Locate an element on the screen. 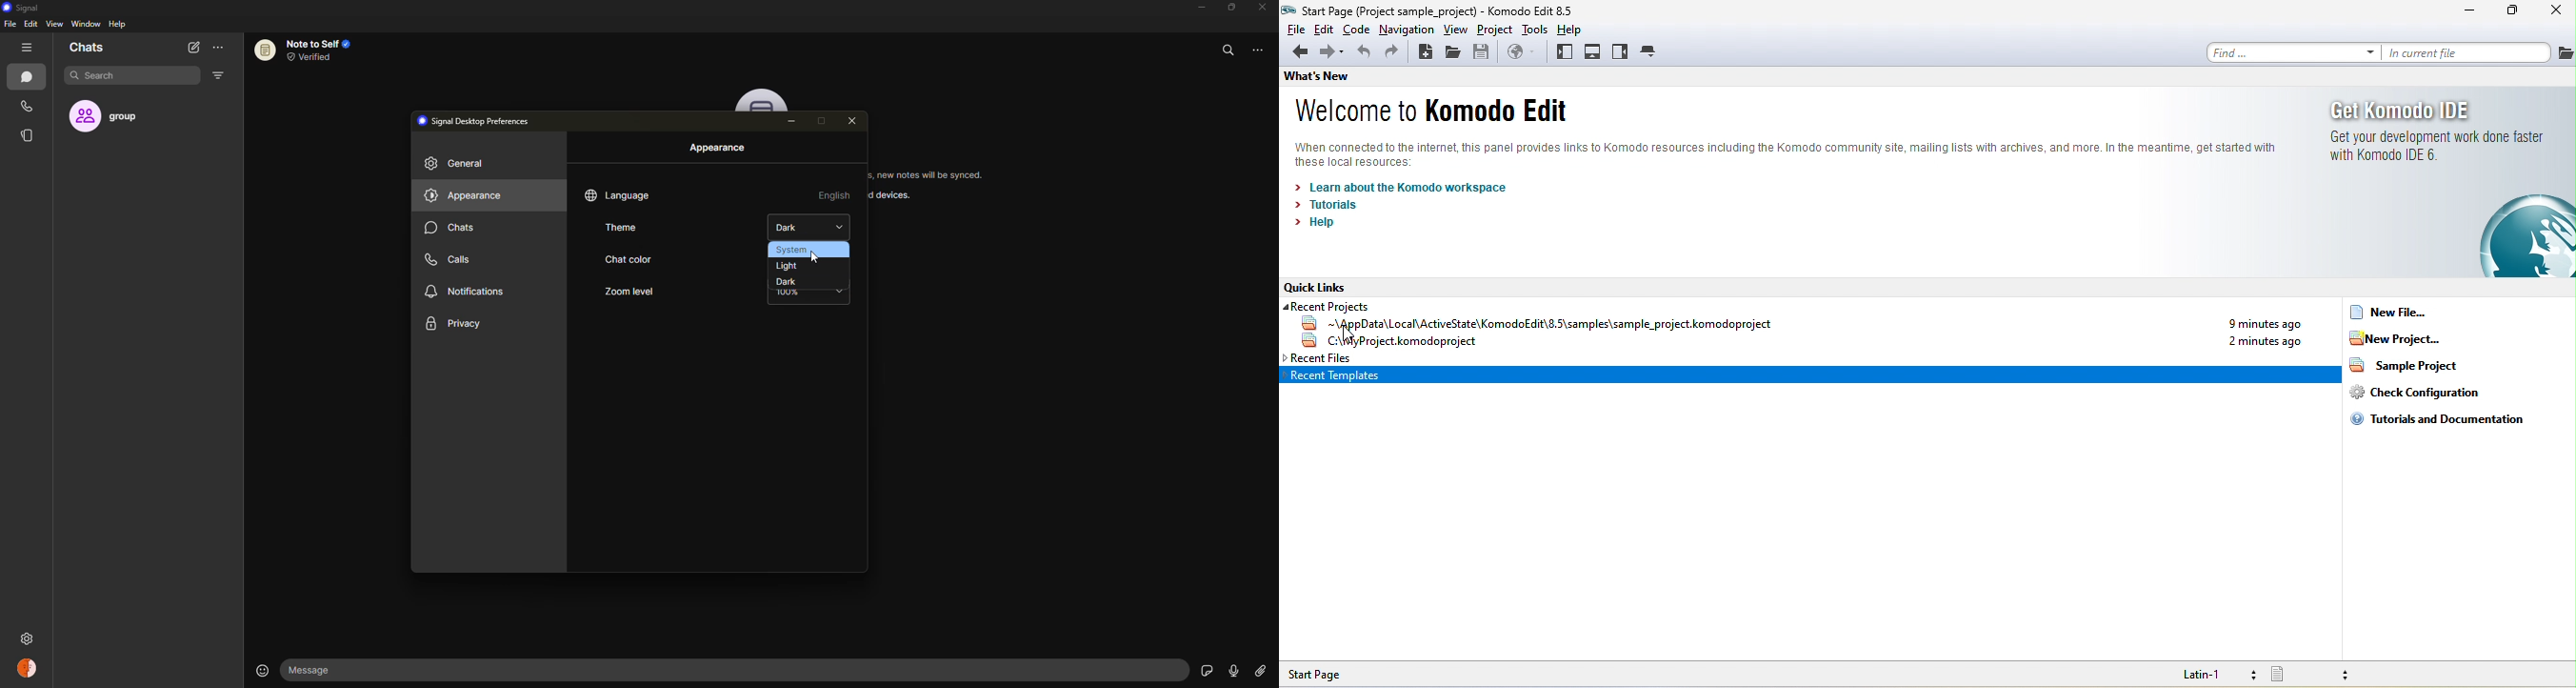 The height and width of the screenshot is (700, 2576). learn about the komodo workspace is located at coordinates (1418, 187).